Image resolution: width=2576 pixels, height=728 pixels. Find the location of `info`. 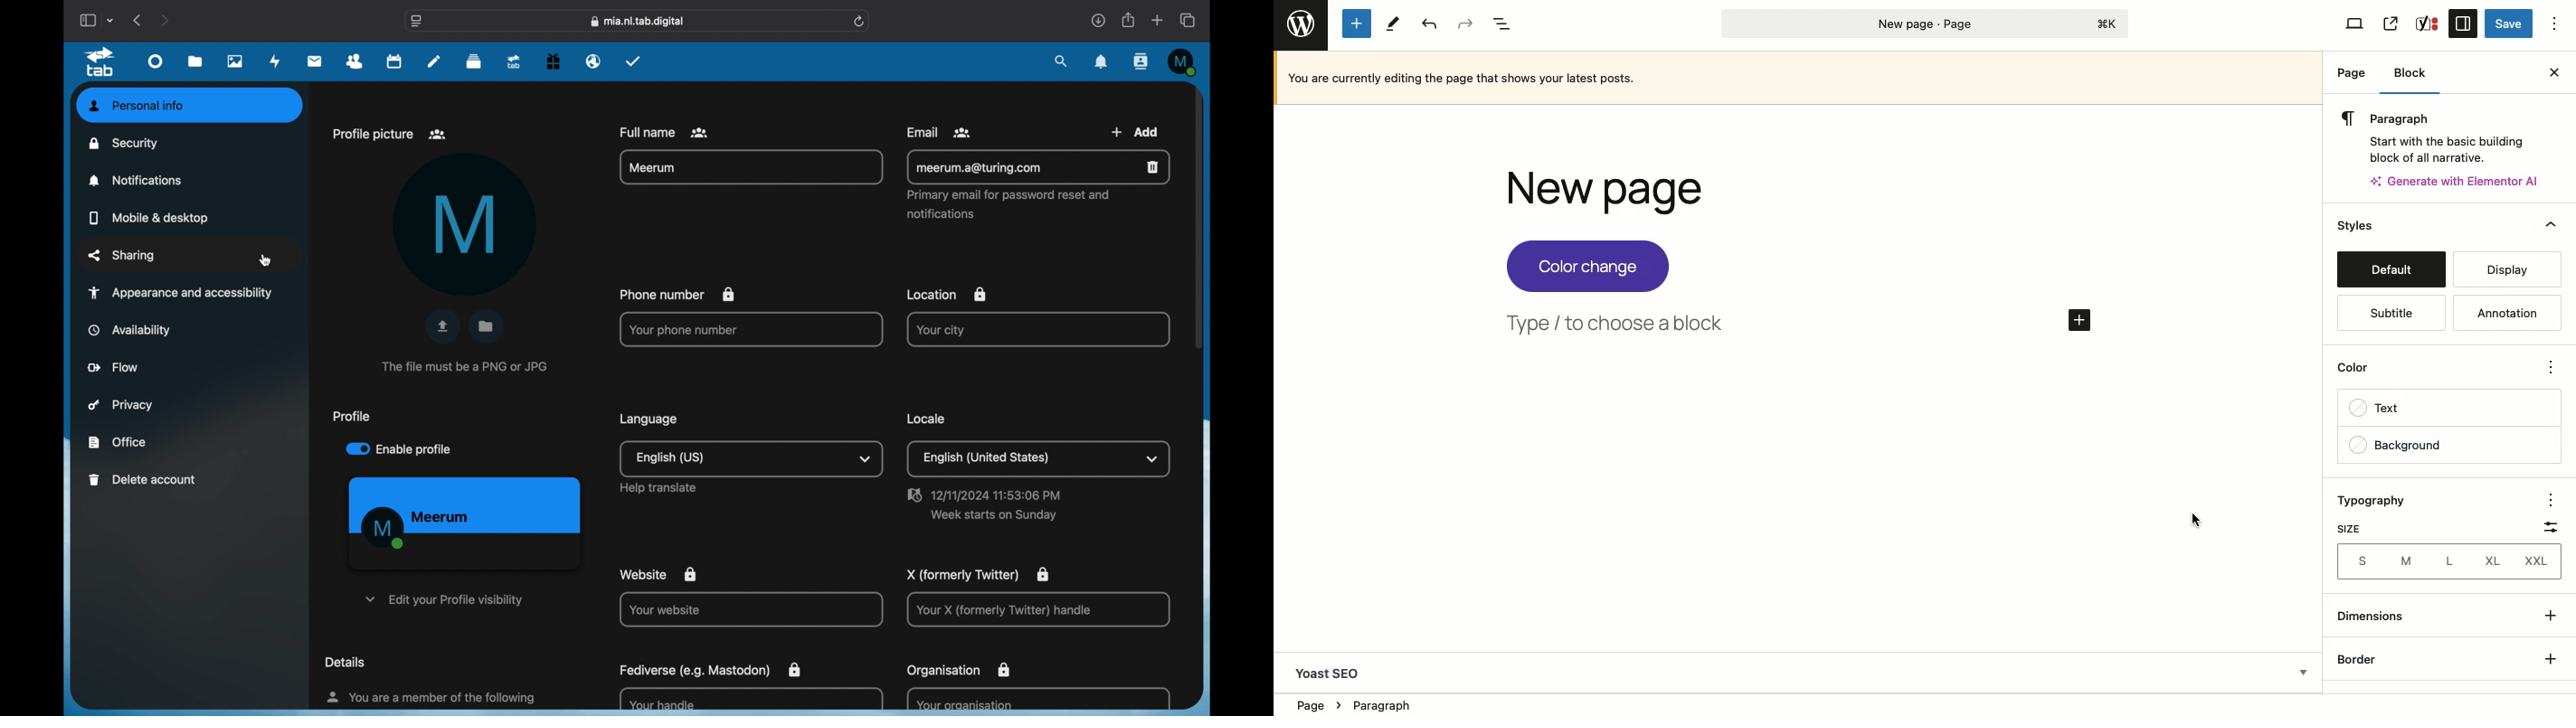

info is located at coordinates (430, 697).